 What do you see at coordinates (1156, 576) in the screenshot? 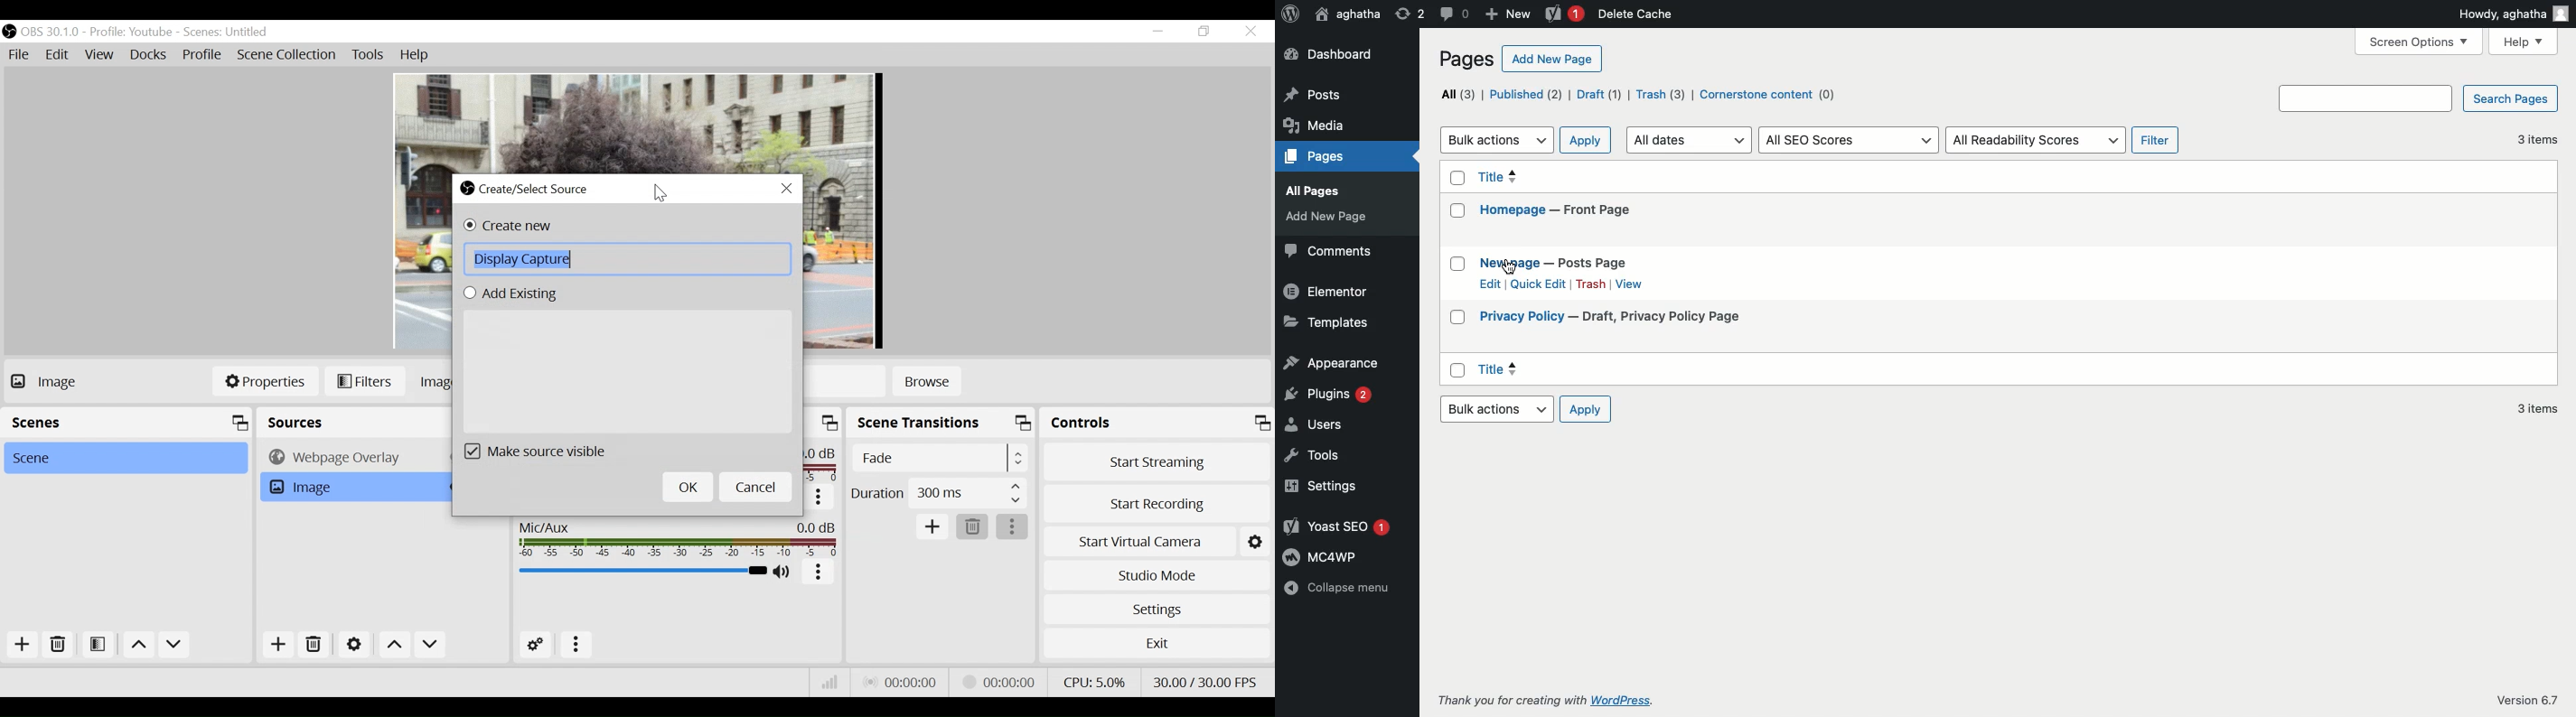
I see `Studio Mode` at bounding box center [1156, 576].